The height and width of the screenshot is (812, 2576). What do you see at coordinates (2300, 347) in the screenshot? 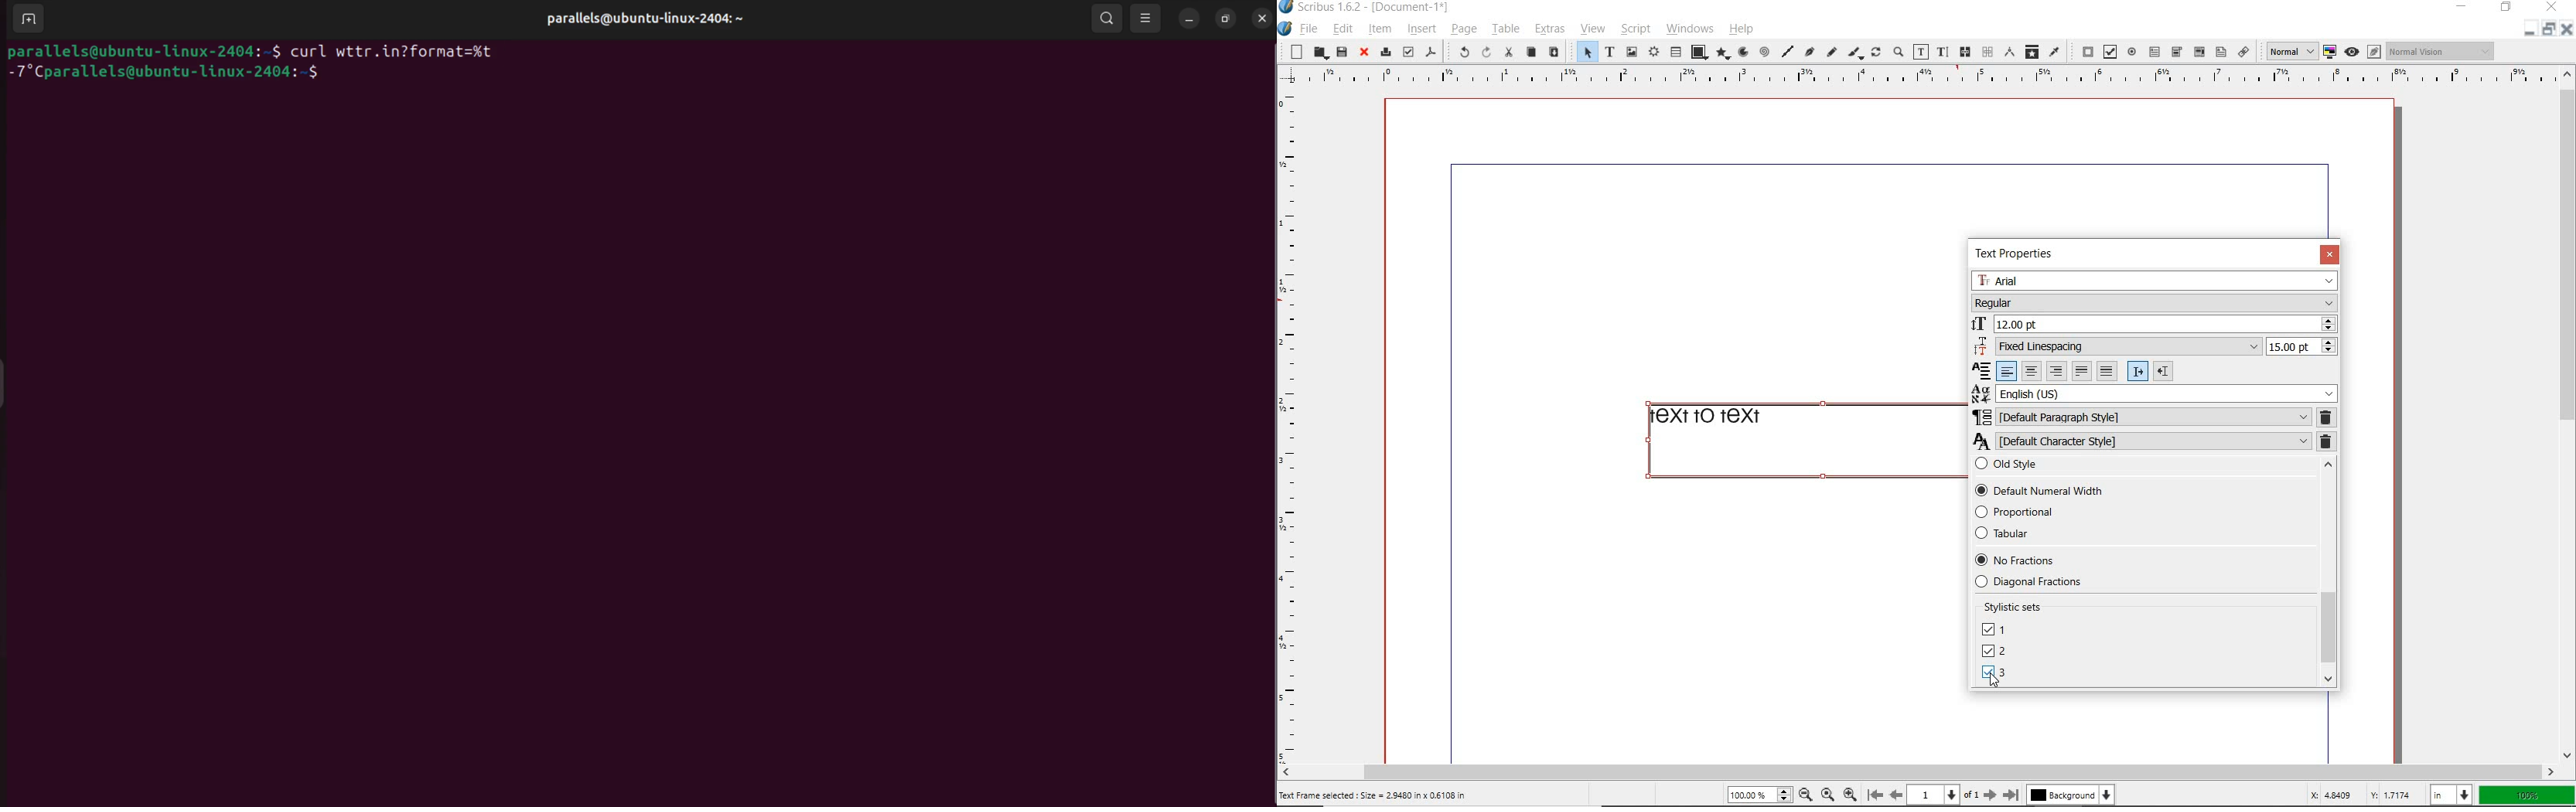
I see `15.00 pt` at bounding box center [2300, 347].